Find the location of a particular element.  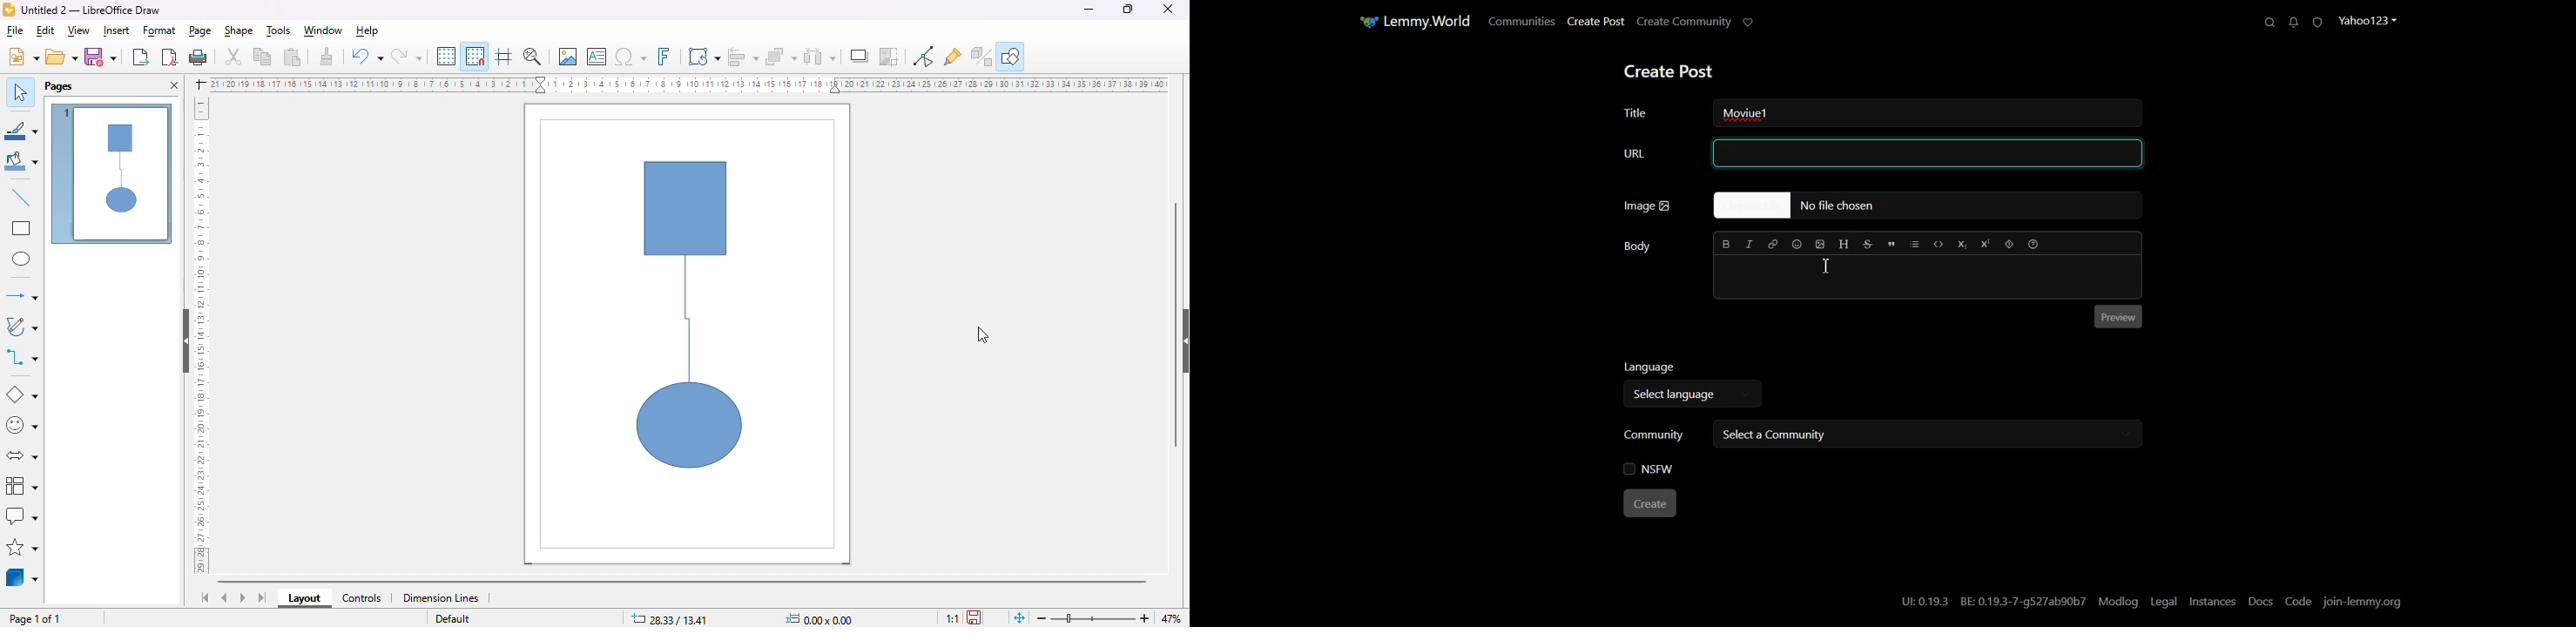

scroll to previous sheet is located at coordinates (225, 597).